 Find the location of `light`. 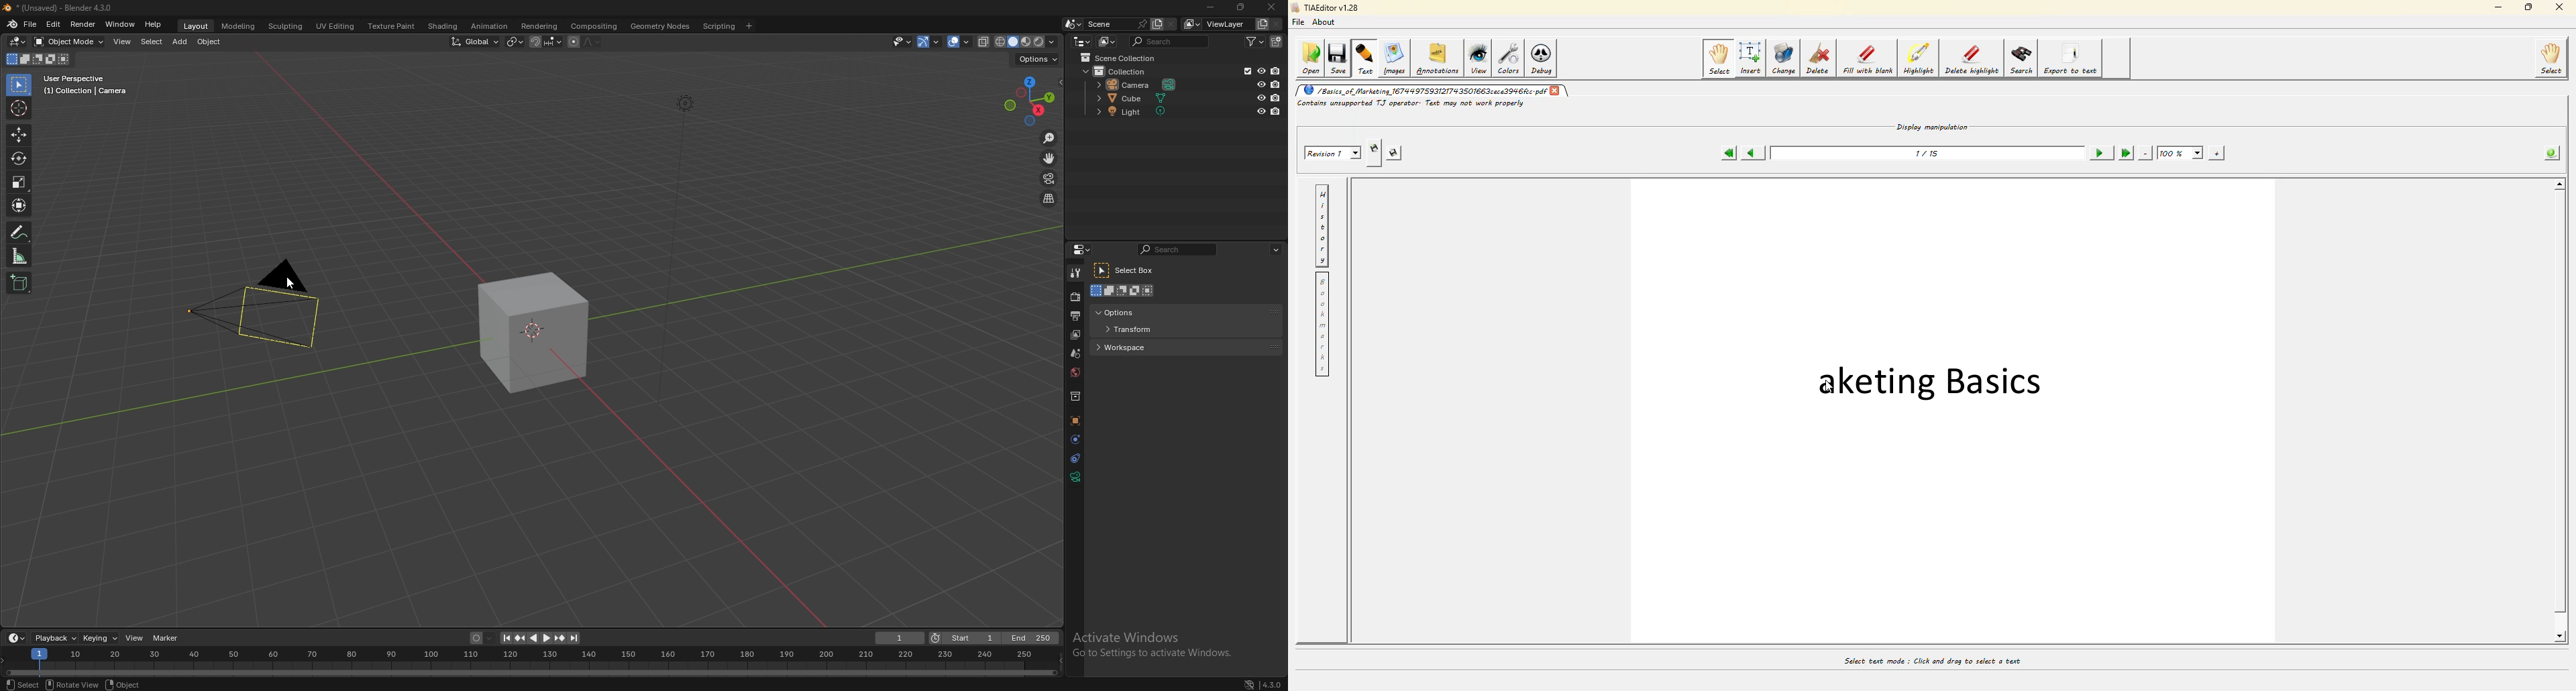

light is located at coordinates (1136, 113).